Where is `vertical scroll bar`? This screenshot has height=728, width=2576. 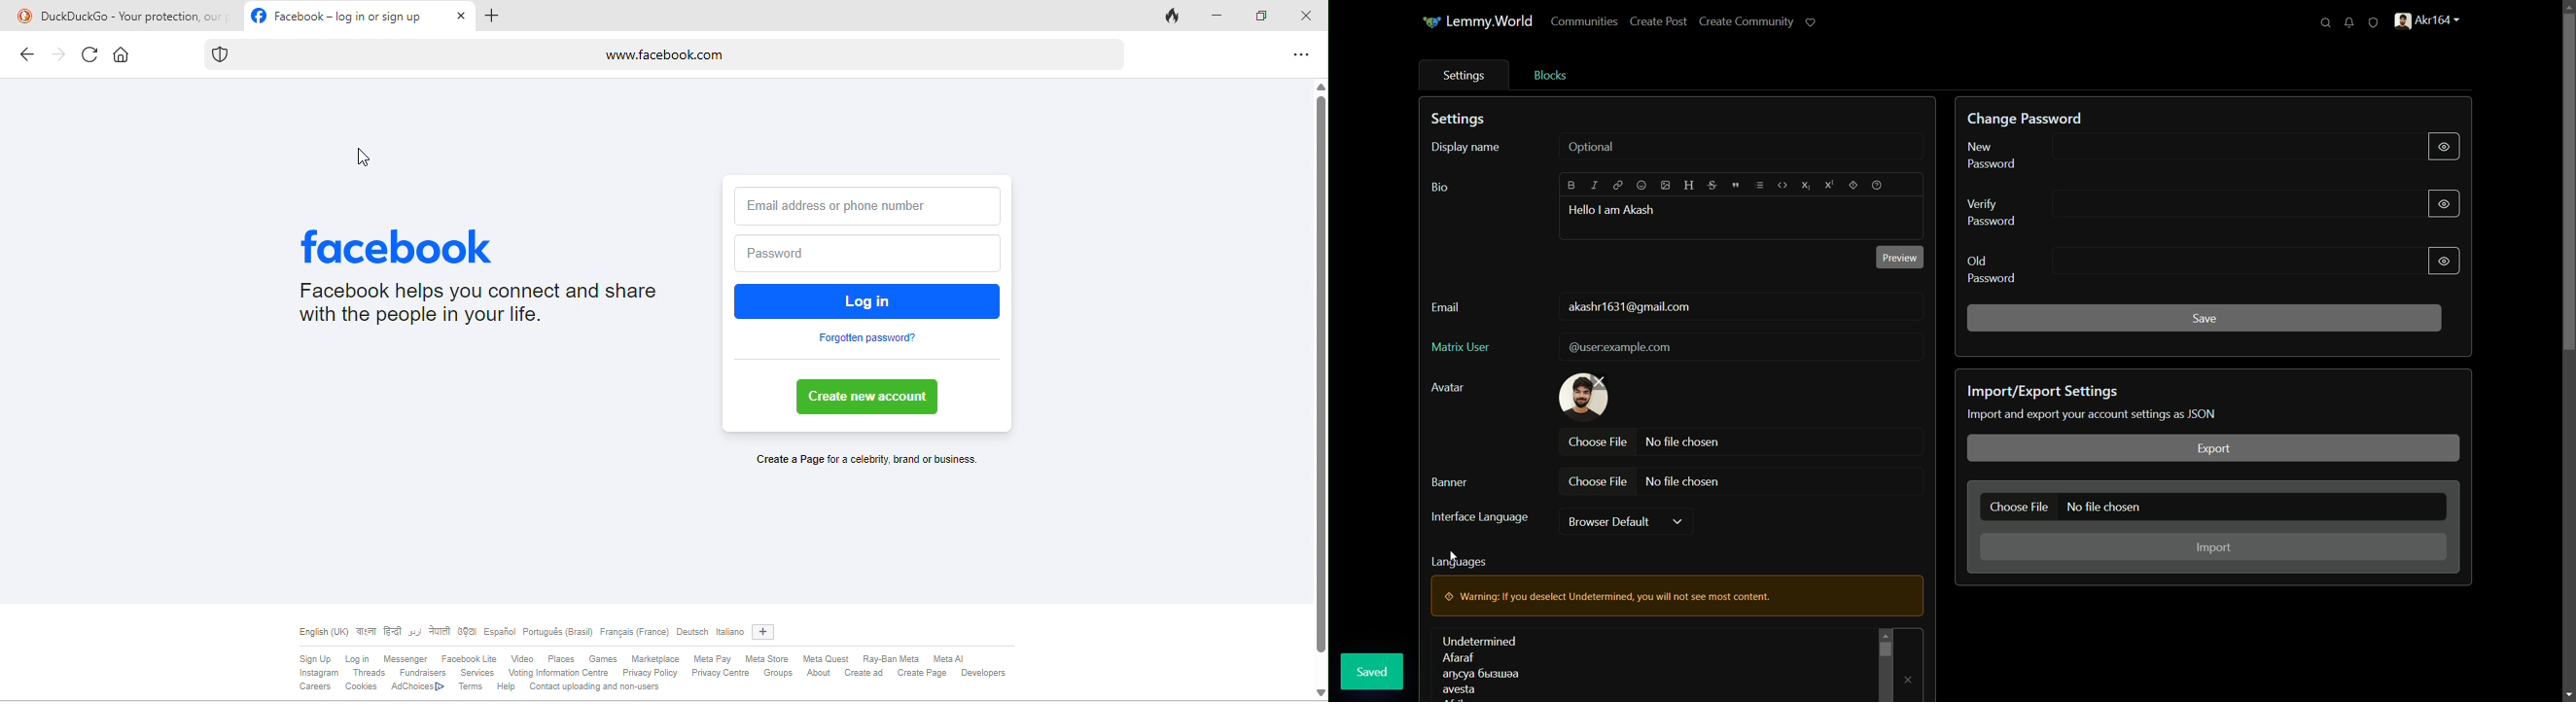 vertical scroll bar is located at coordinates (1320, 375).